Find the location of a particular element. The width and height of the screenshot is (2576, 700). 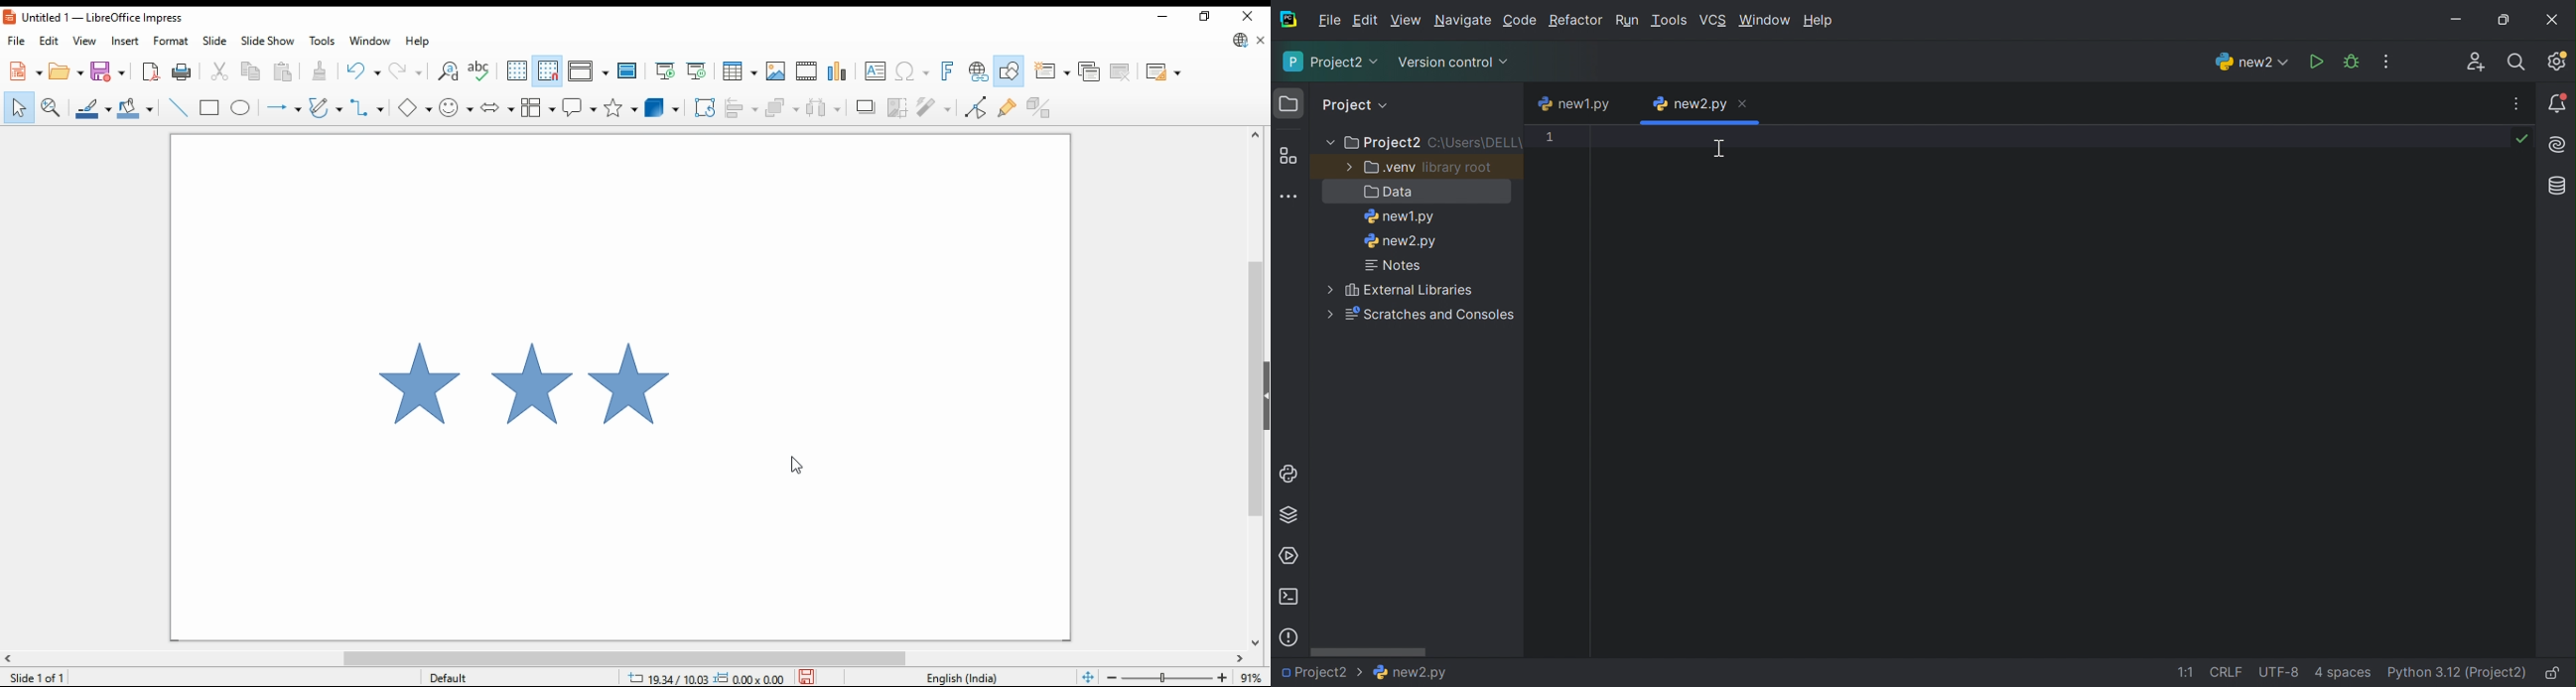

new is located at coordinates (23, 70).